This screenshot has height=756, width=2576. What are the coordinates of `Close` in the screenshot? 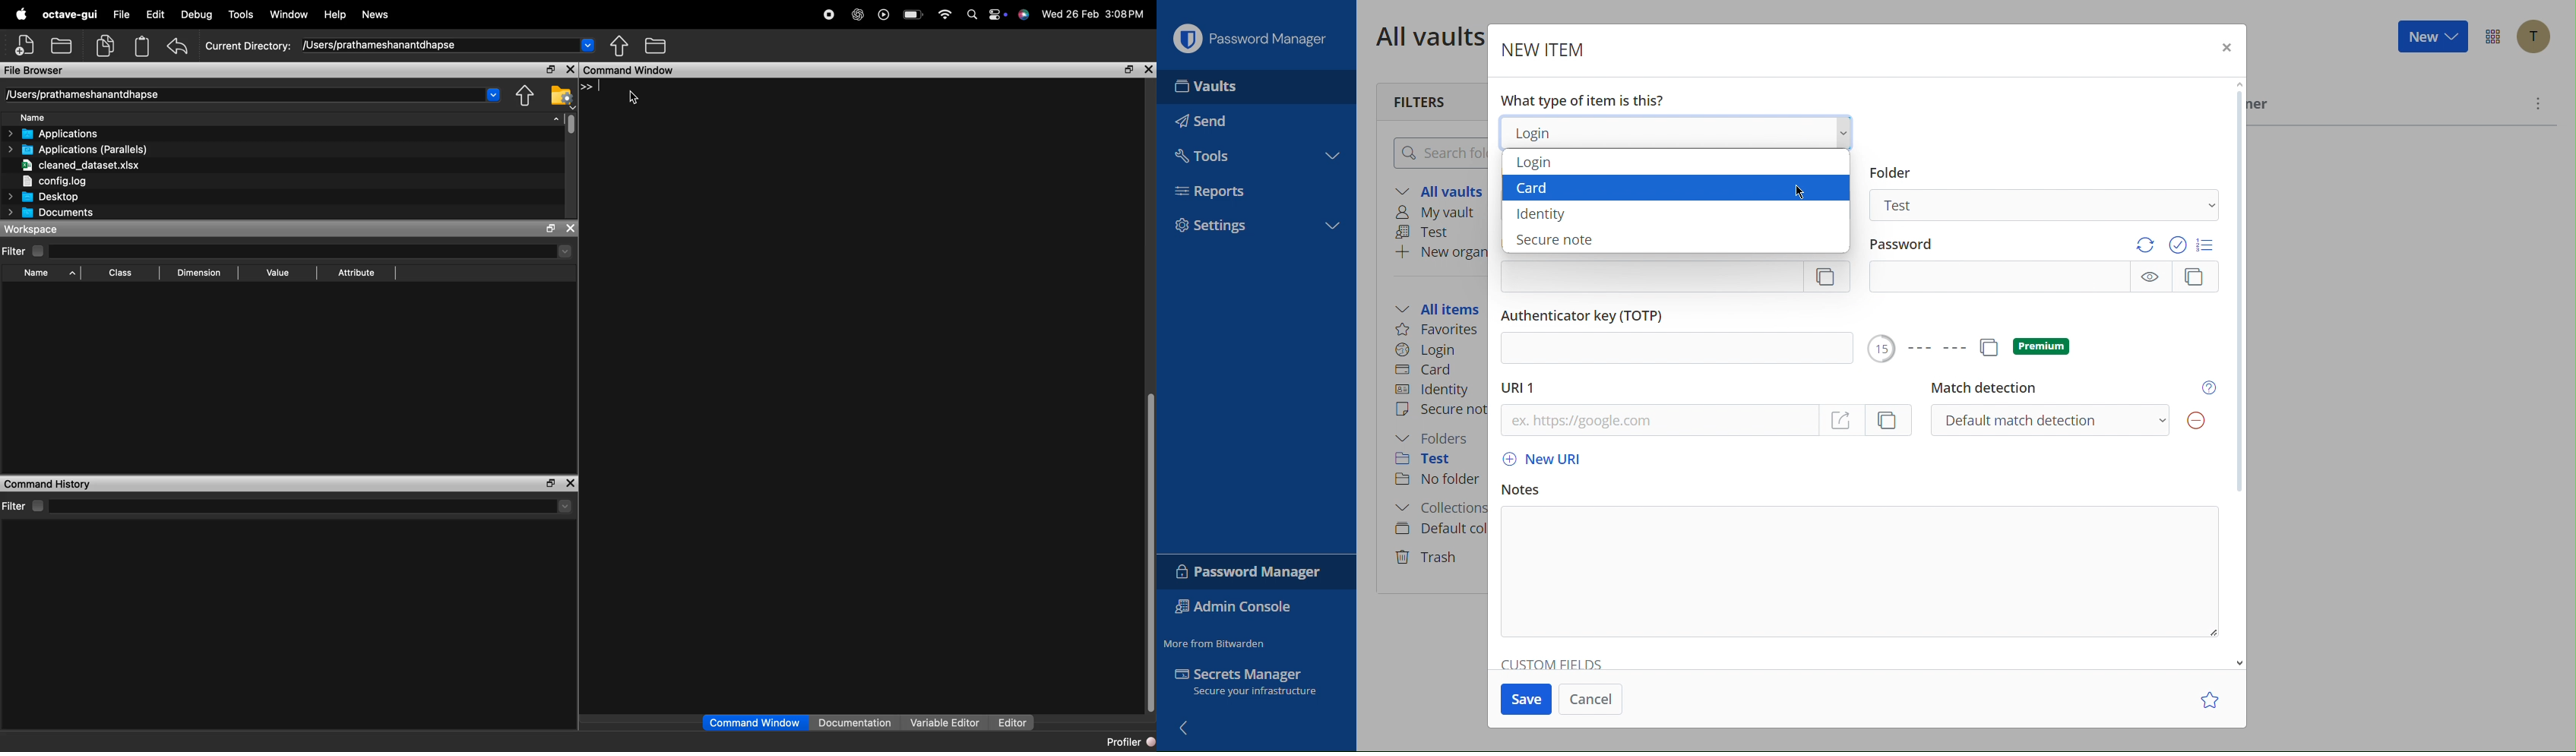 It's located at (2227, 48).